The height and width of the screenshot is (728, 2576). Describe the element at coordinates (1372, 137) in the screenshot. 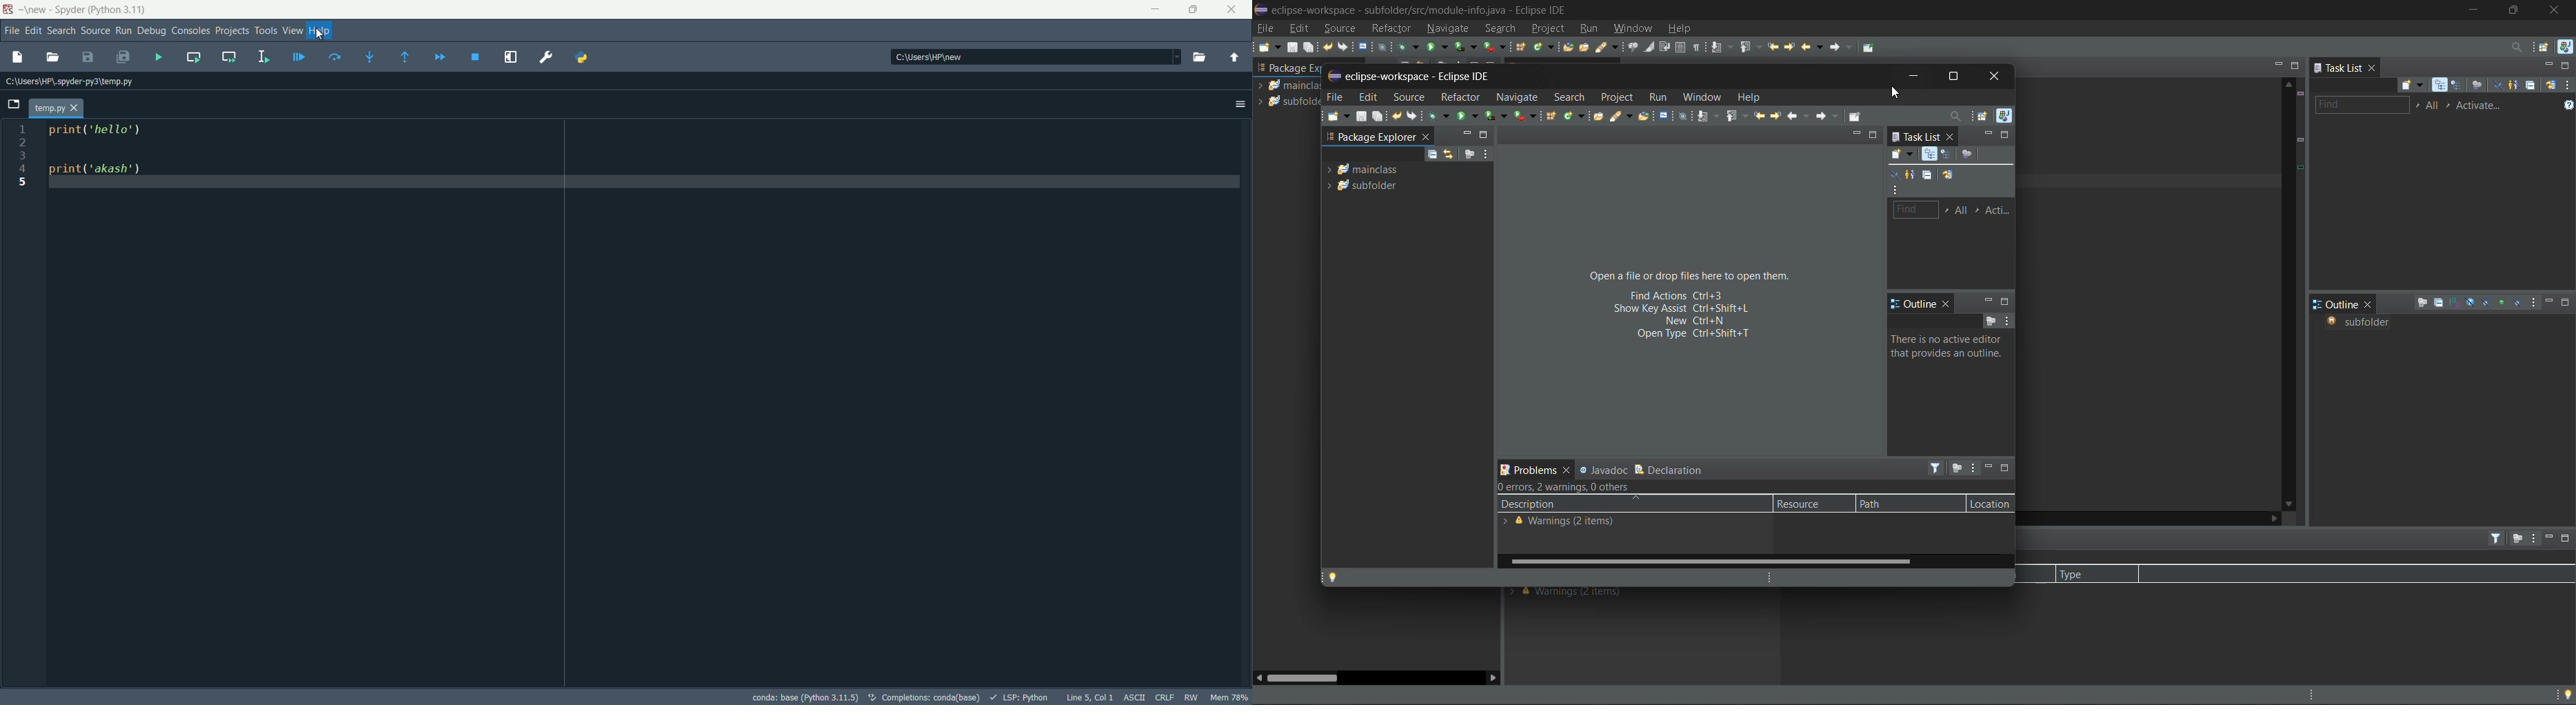

I see `package explorer` at that location.